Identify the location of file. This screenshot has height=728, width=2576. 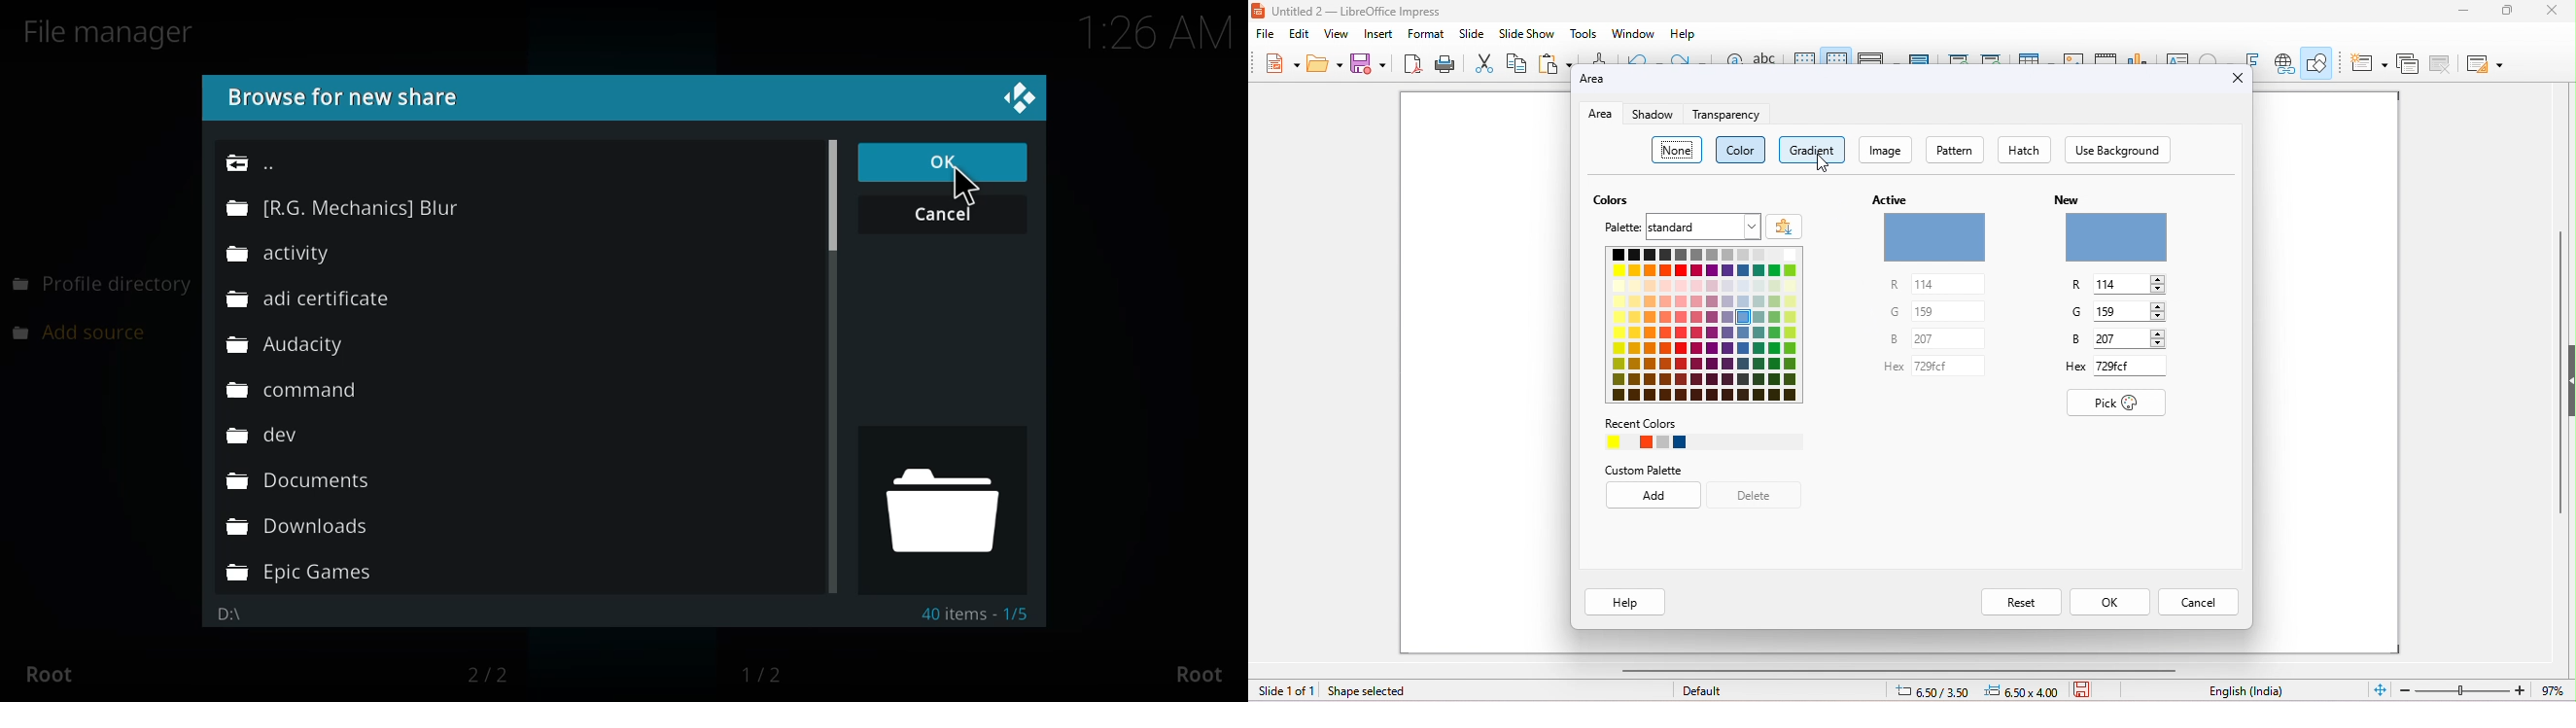
(344, 209).